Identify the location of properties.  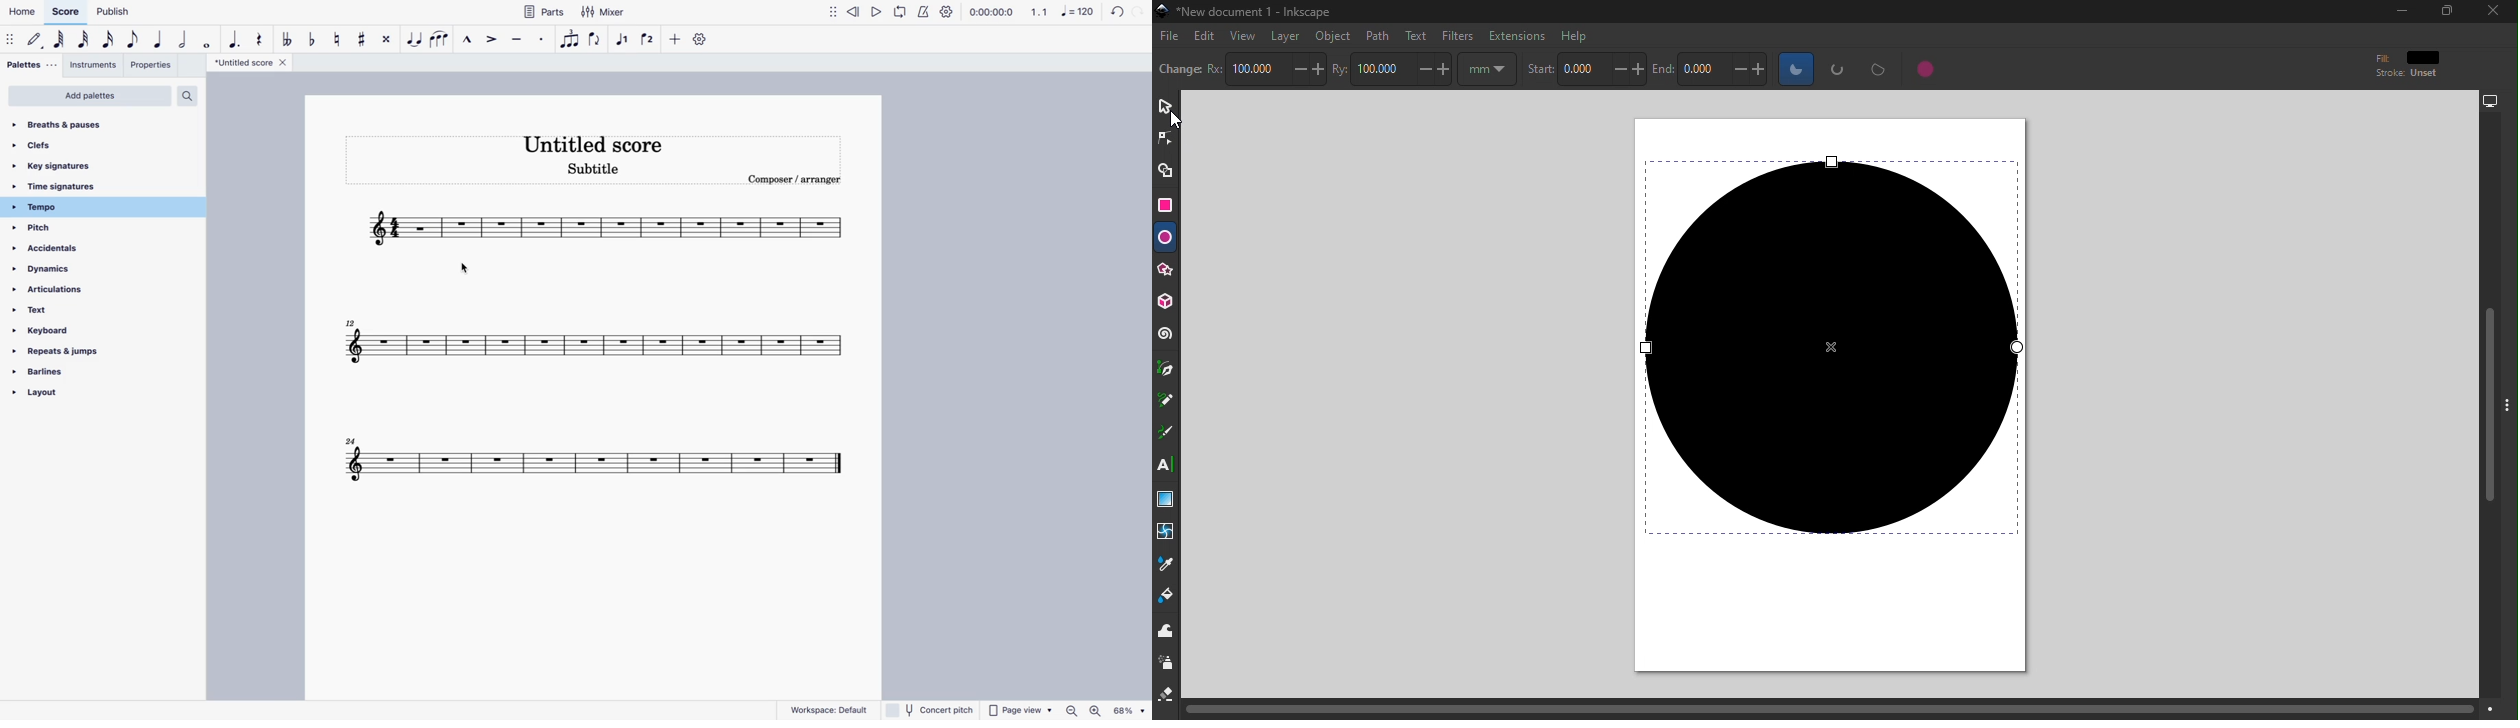
(152, 64).